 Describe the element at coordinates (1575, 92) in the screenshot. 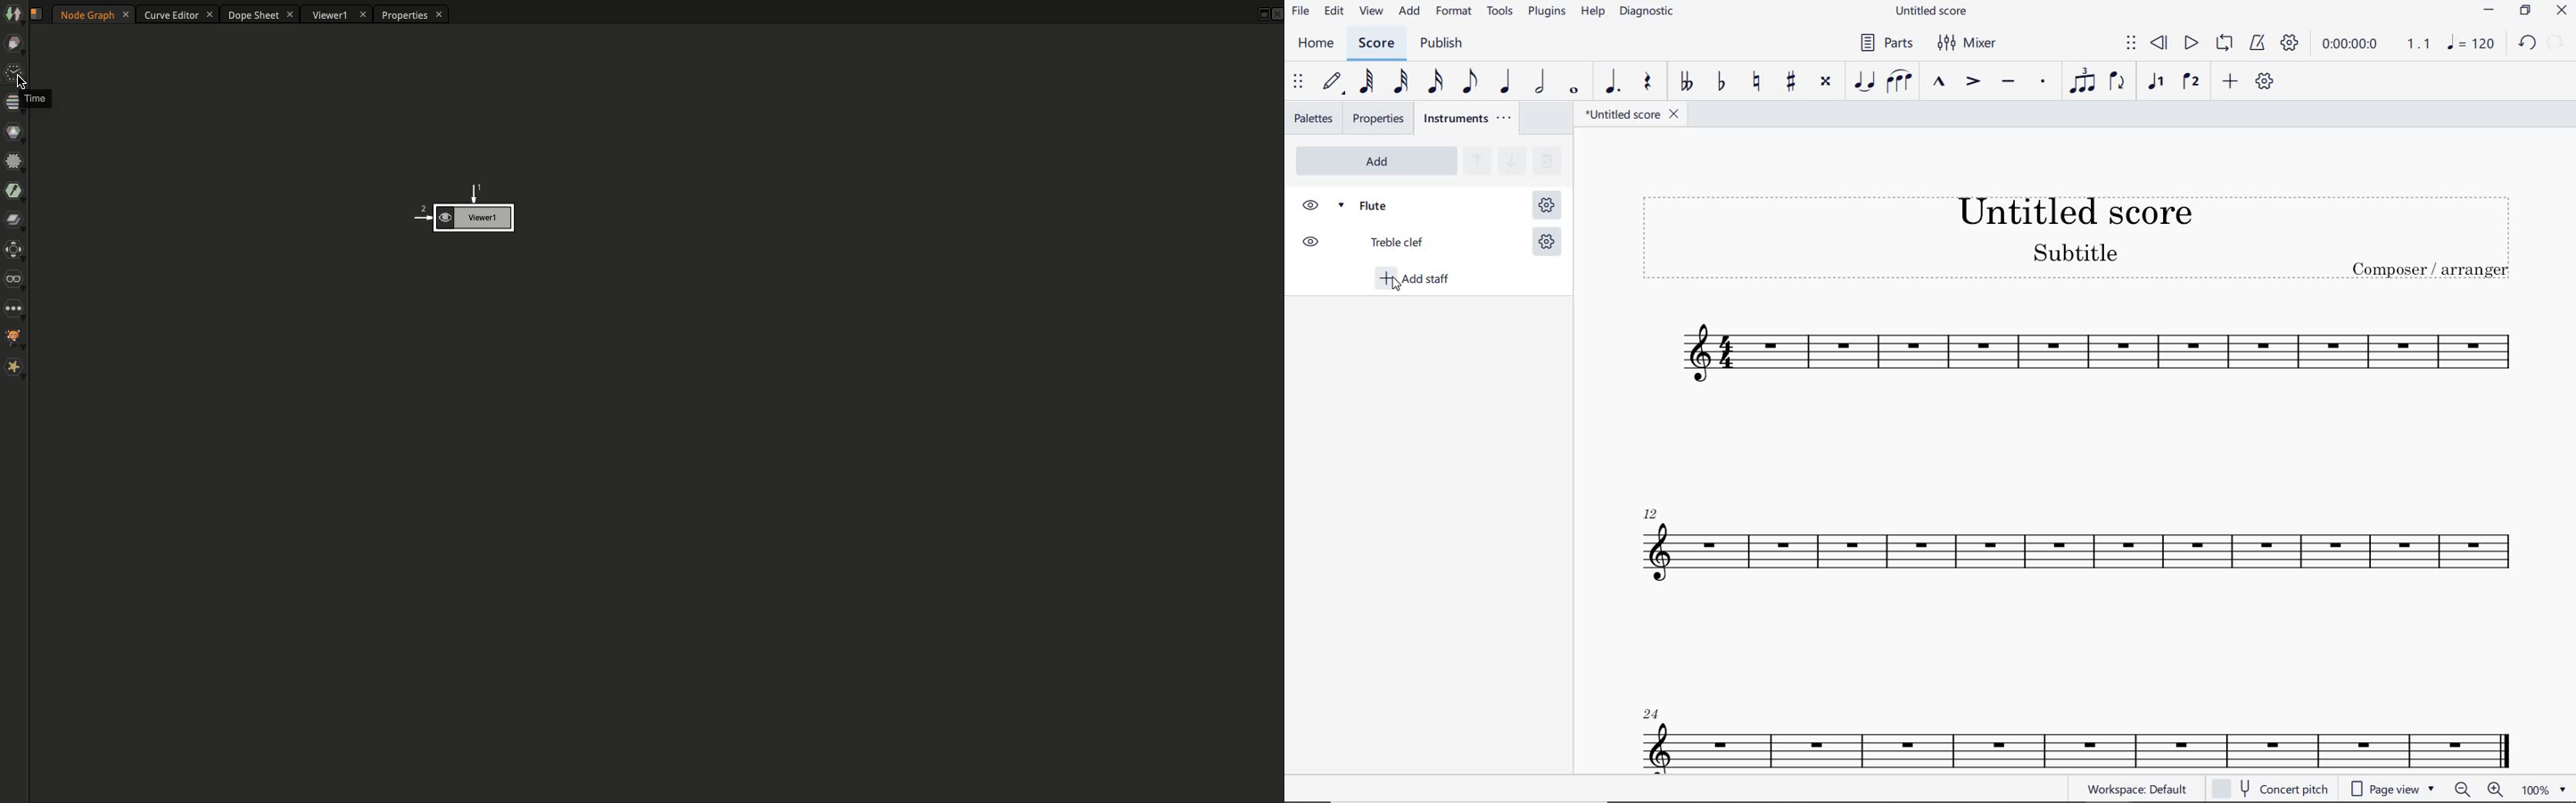

I see `WHOLE NOTE` at that location.